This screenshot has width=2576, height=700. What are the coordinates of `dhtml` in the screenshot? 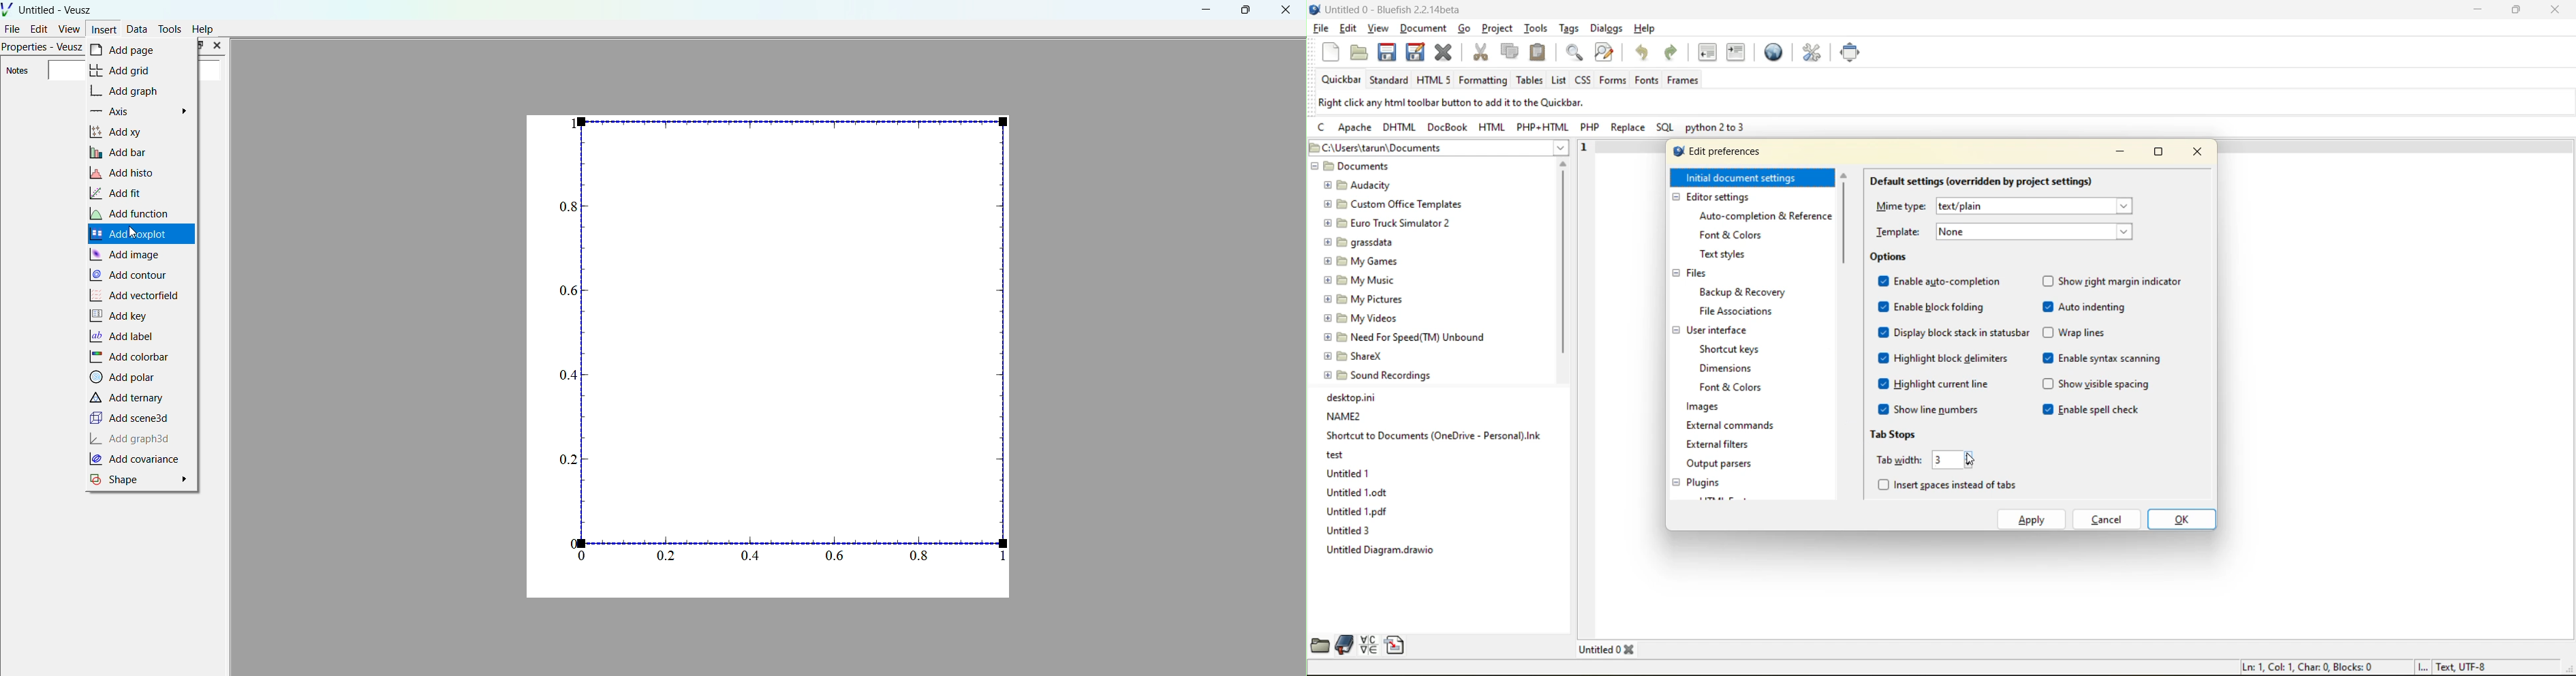 It's located at (1399, 128).